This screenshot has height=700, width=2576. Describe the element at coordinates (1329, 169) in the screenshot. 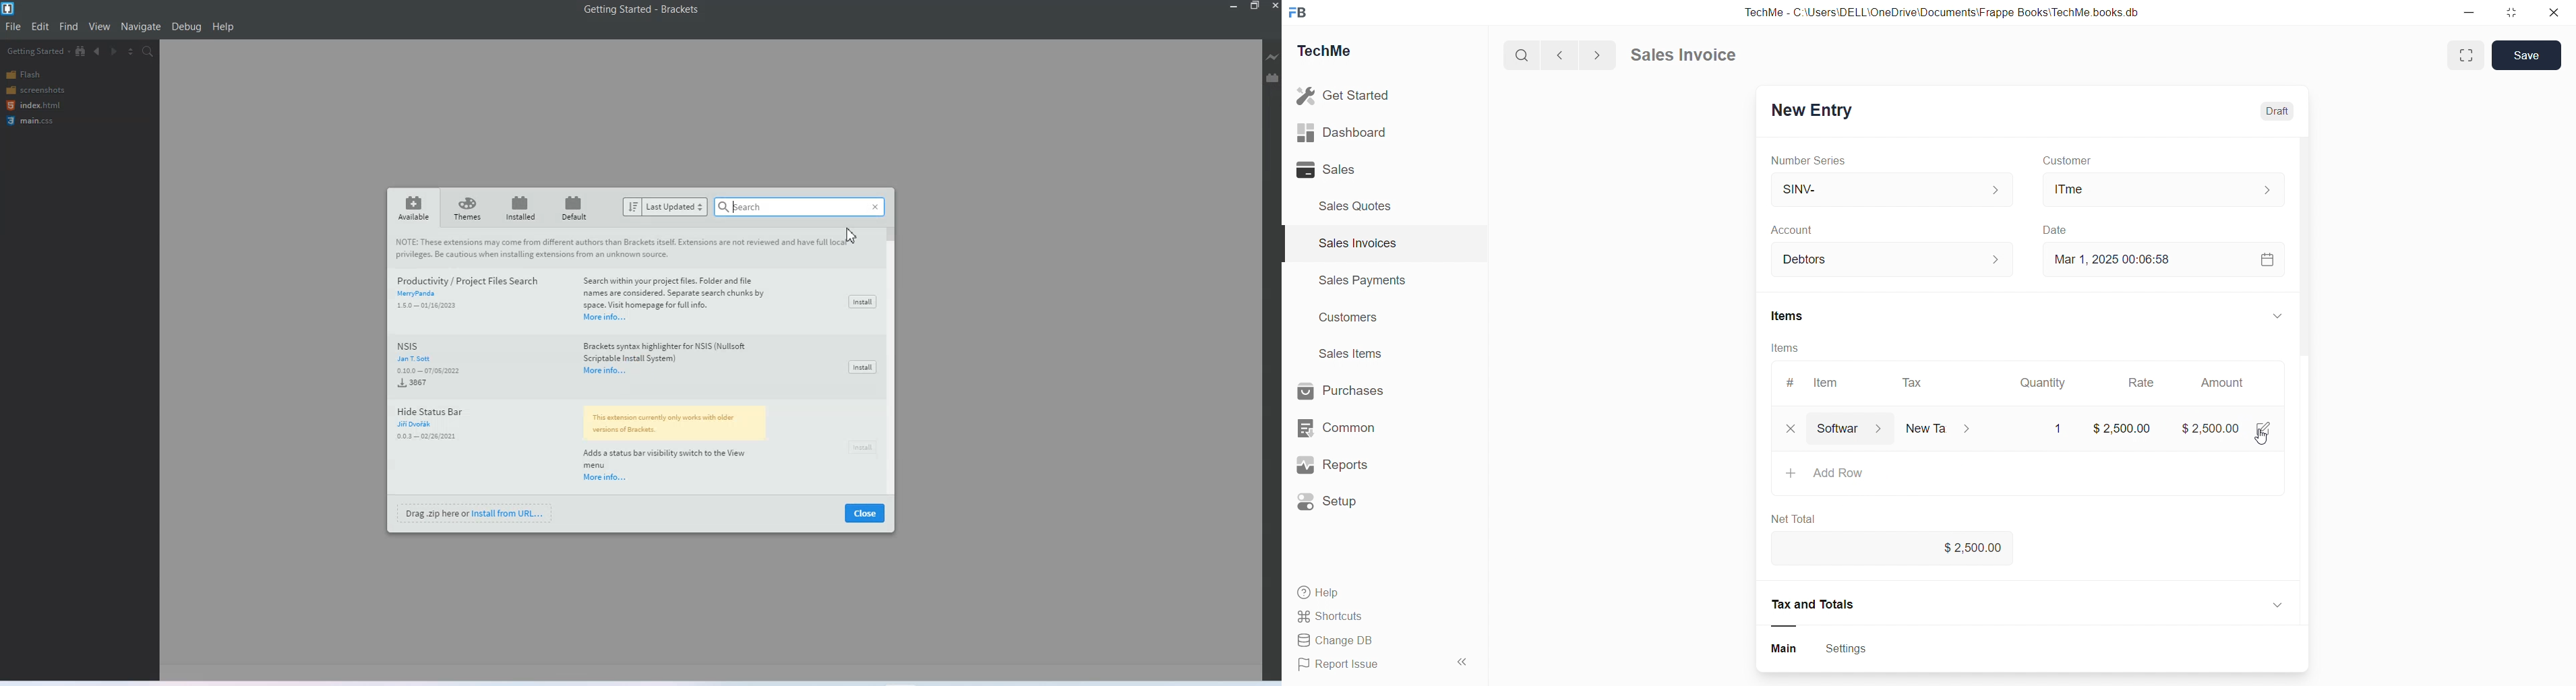

I see `8 Sales` at that location.